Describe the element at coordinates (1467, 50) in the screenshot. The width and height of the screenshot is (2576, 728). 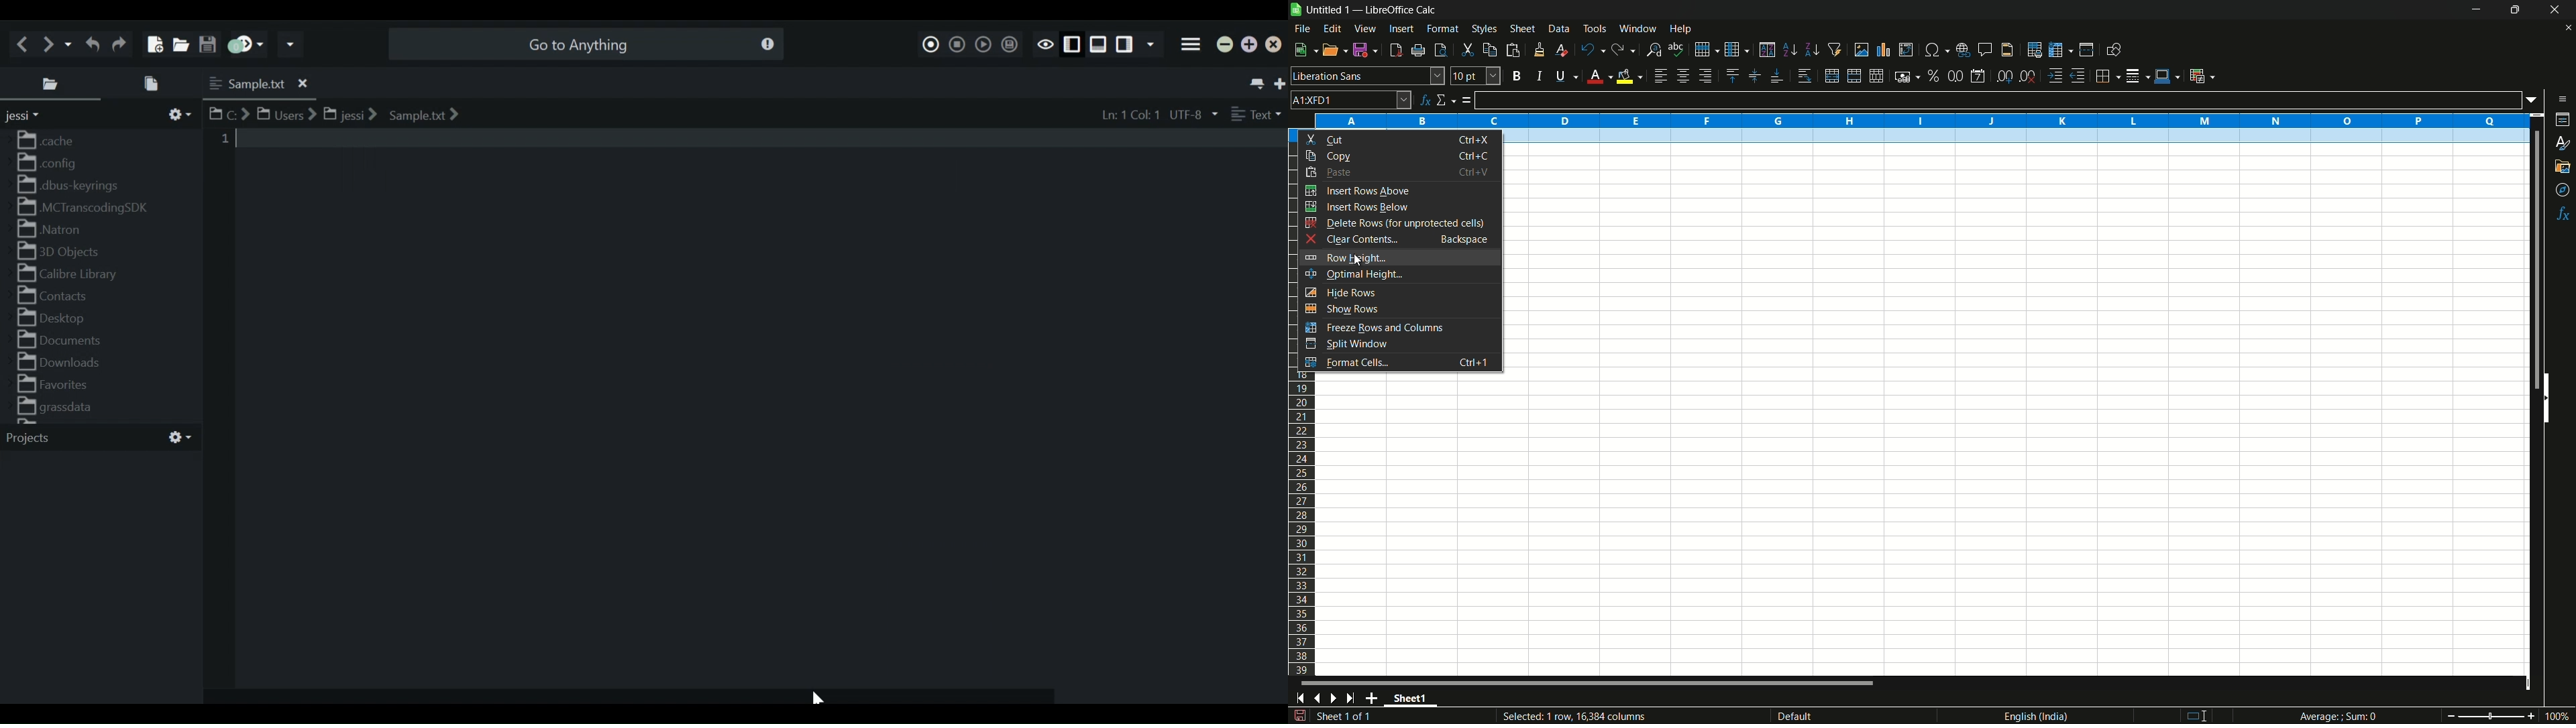
I see `cut` at that location.